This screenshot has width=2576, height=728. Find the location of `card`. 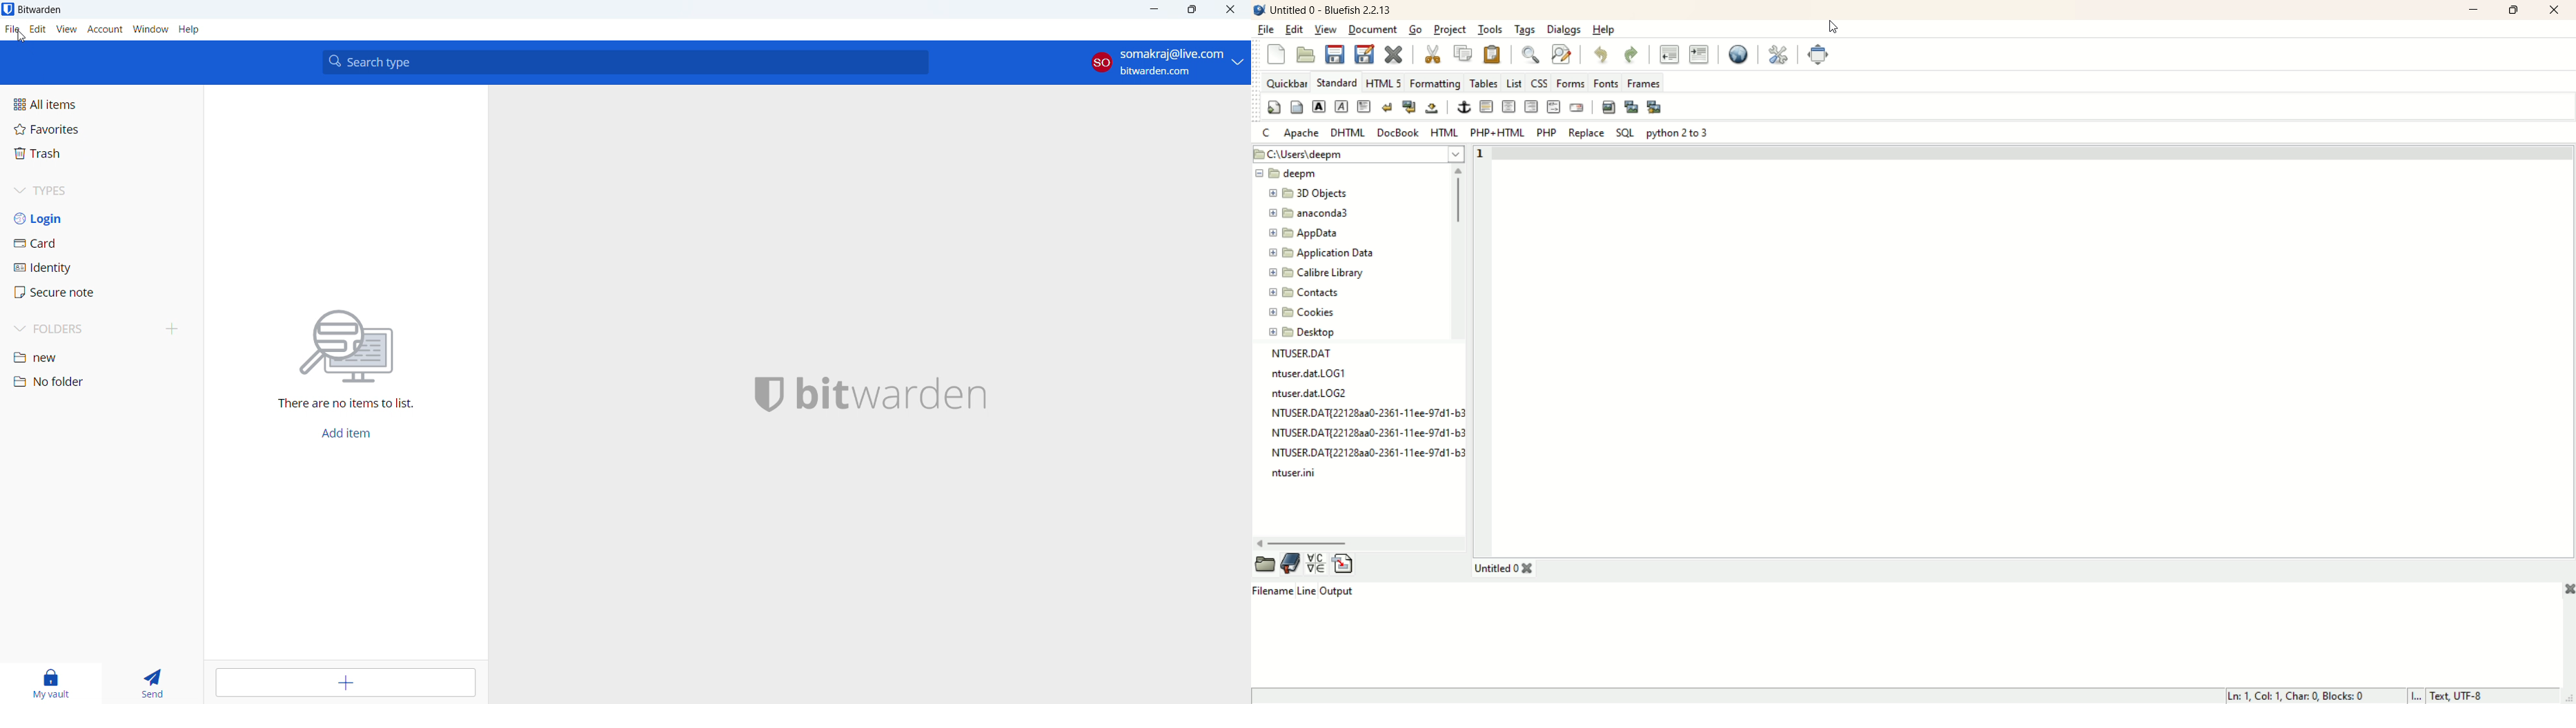

card is located at coordinates (102, 243).